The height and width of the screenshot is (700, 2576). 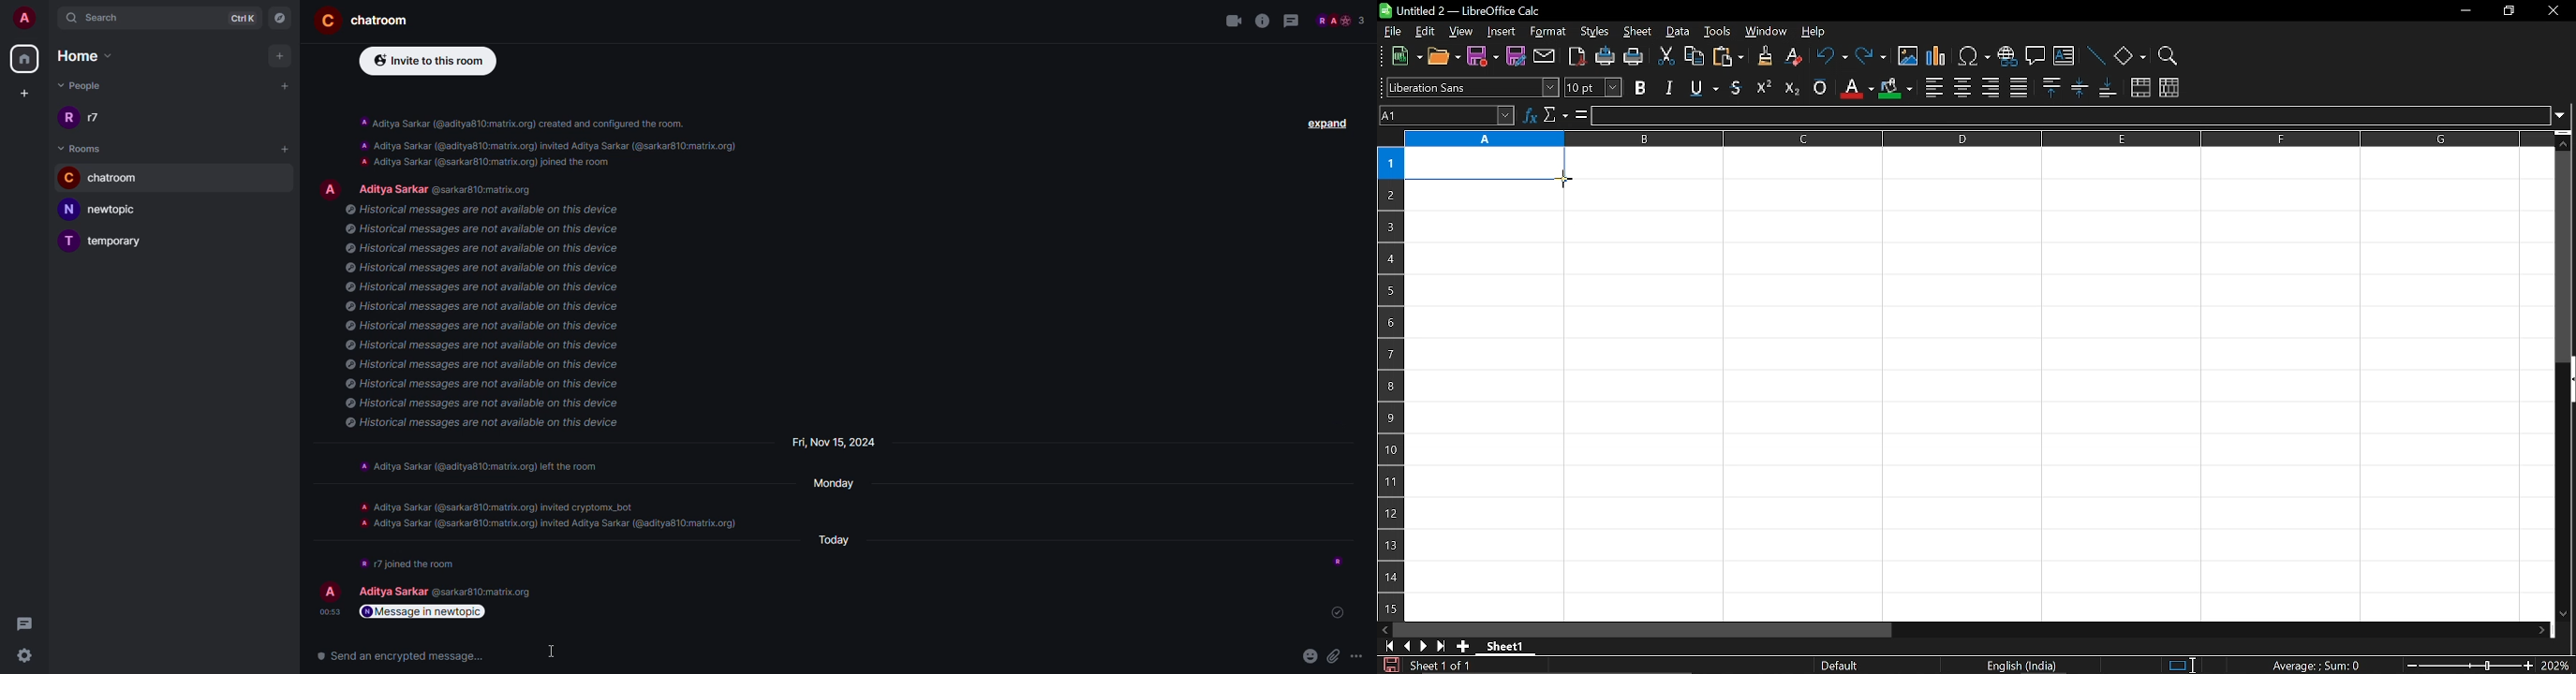 What do you see at coordinates (408, 563) in the screenshot?
I see `‘® (7 joined the room` at bounding box center [408, 563].